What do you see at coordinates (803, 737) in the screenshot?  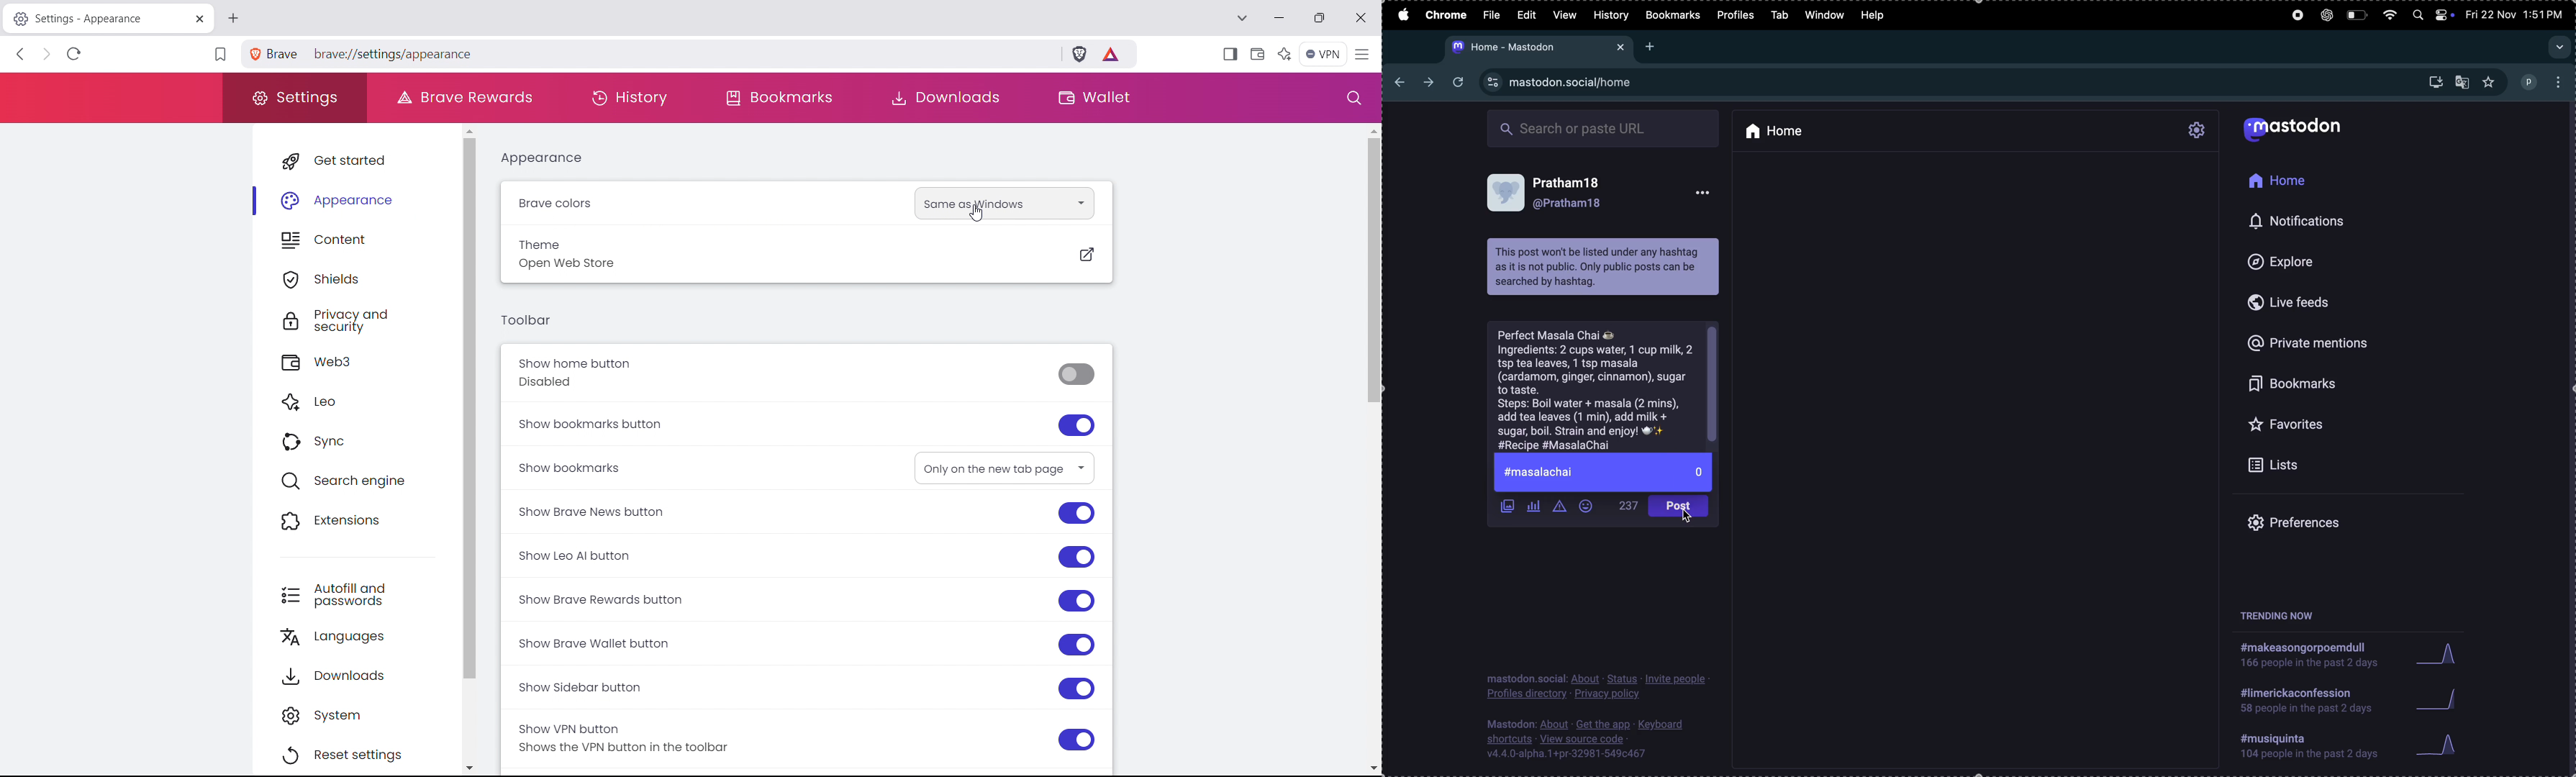 I see `show VPN button Shows the VPN button in the toolbar` at bounding box center [803, 737].